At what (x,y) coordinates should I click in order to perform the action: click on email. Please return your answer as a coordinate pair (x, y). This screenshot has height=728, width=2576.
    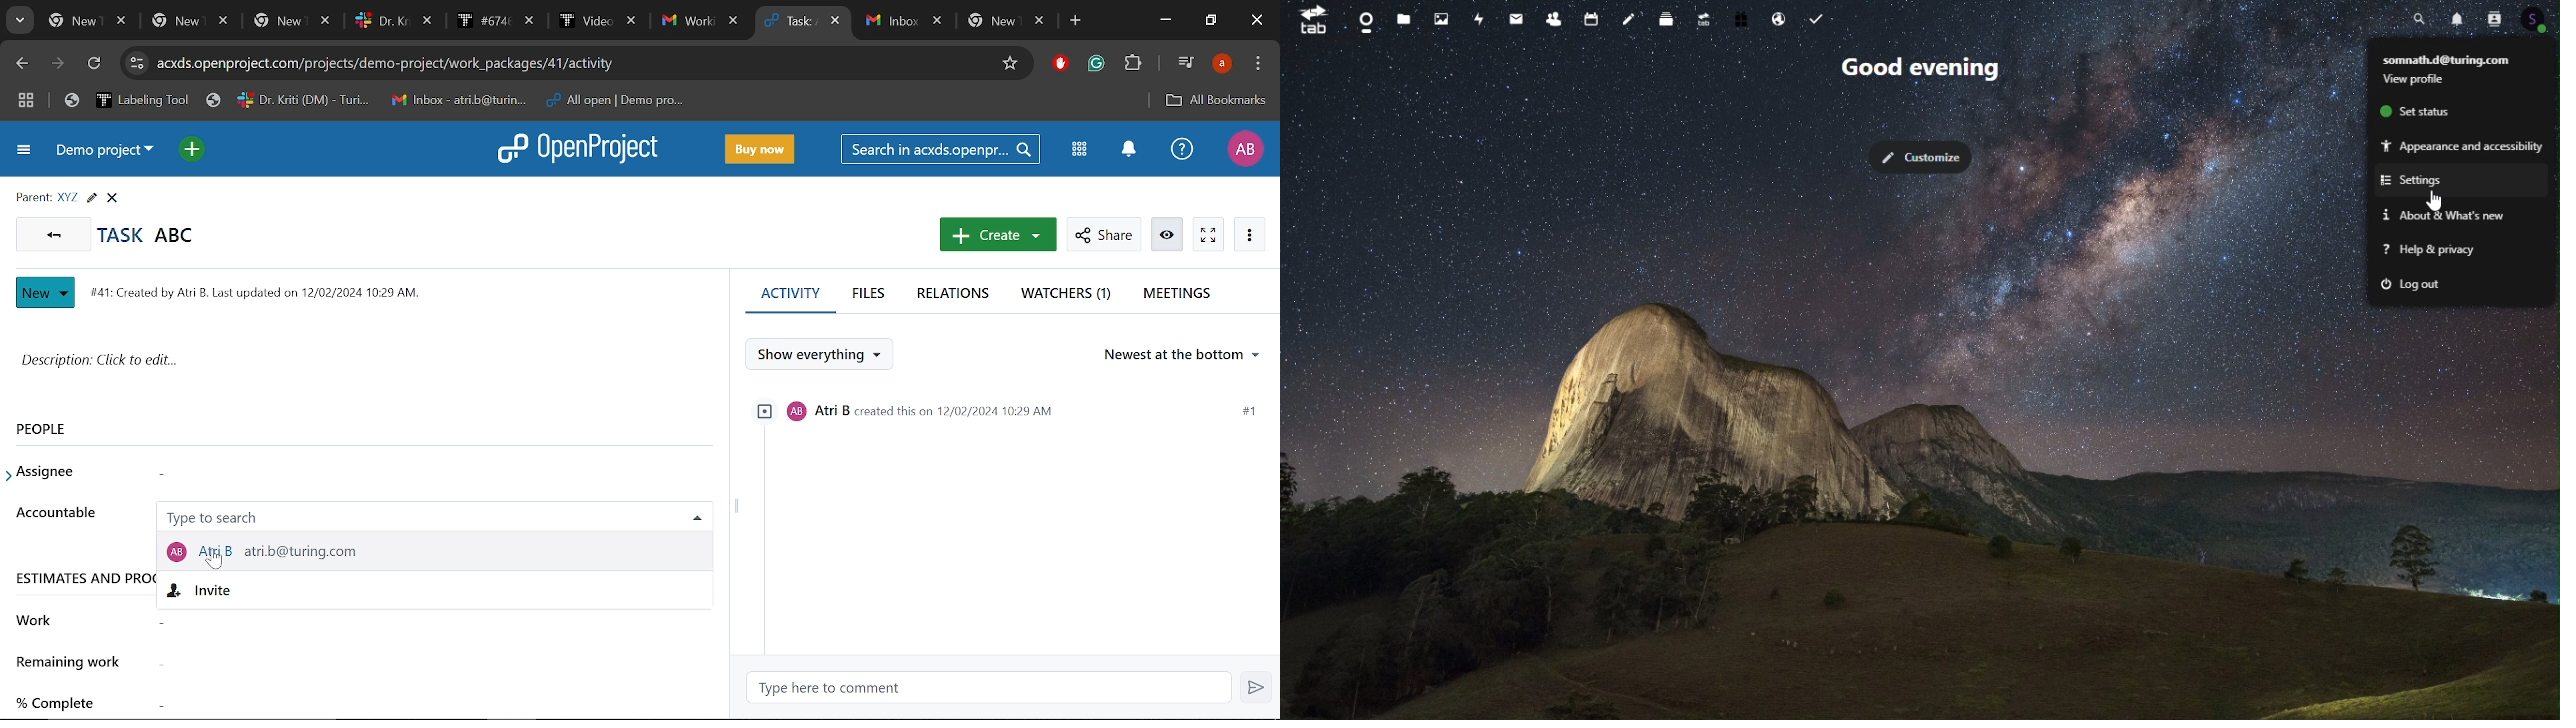
    Looking at the image, I should click on (1514, 17).